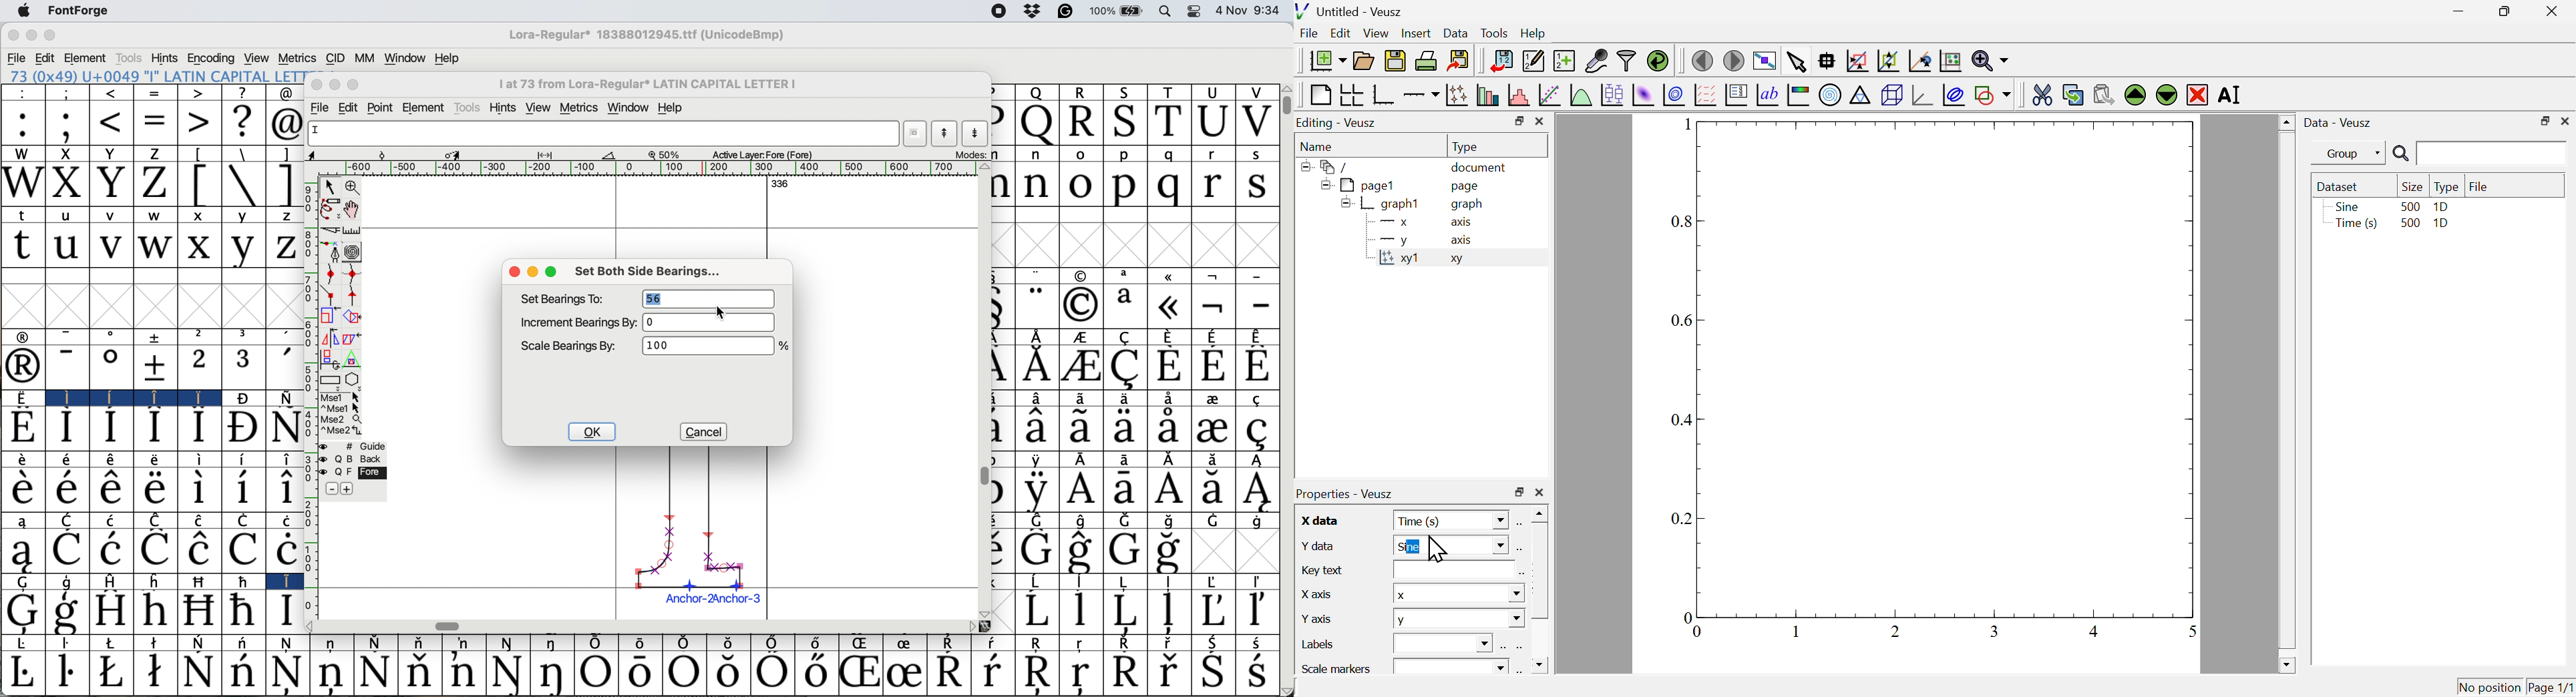 This screenshot has height=700, width=2576. Describe the element at coordinates (552, 273) in the screenshot. I see `maximise` at that location.